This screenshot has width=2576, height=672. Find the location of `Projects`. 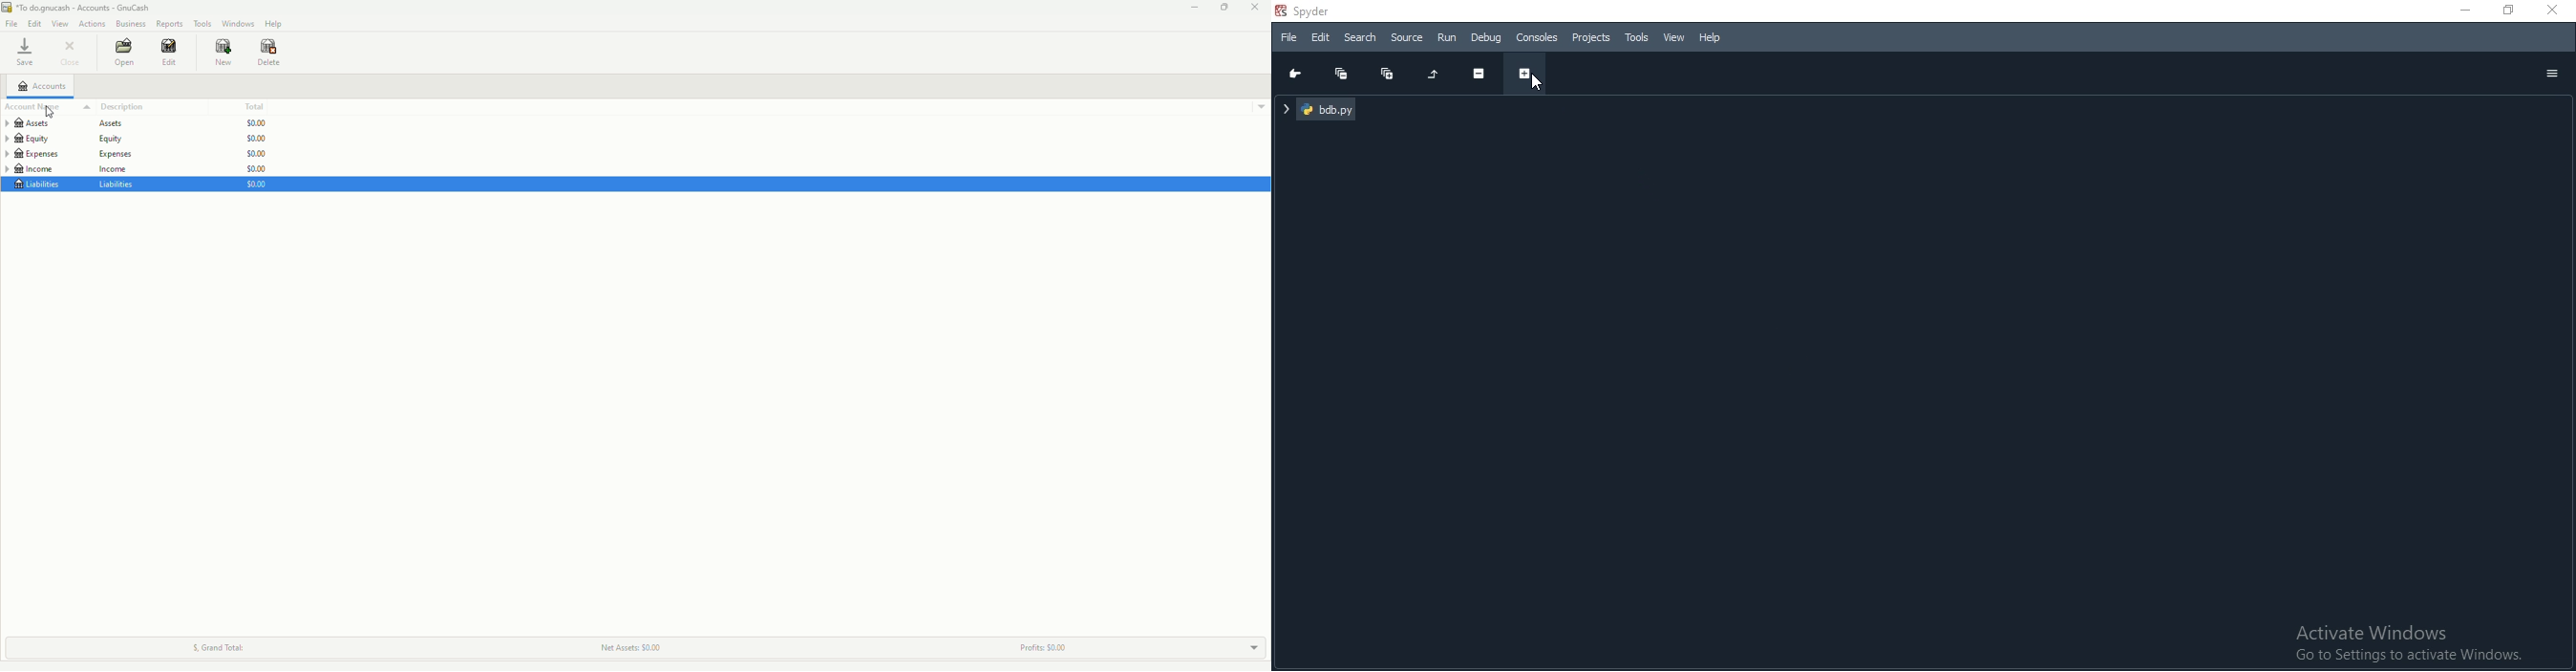

Projects is located at coordinates (1592, 37).